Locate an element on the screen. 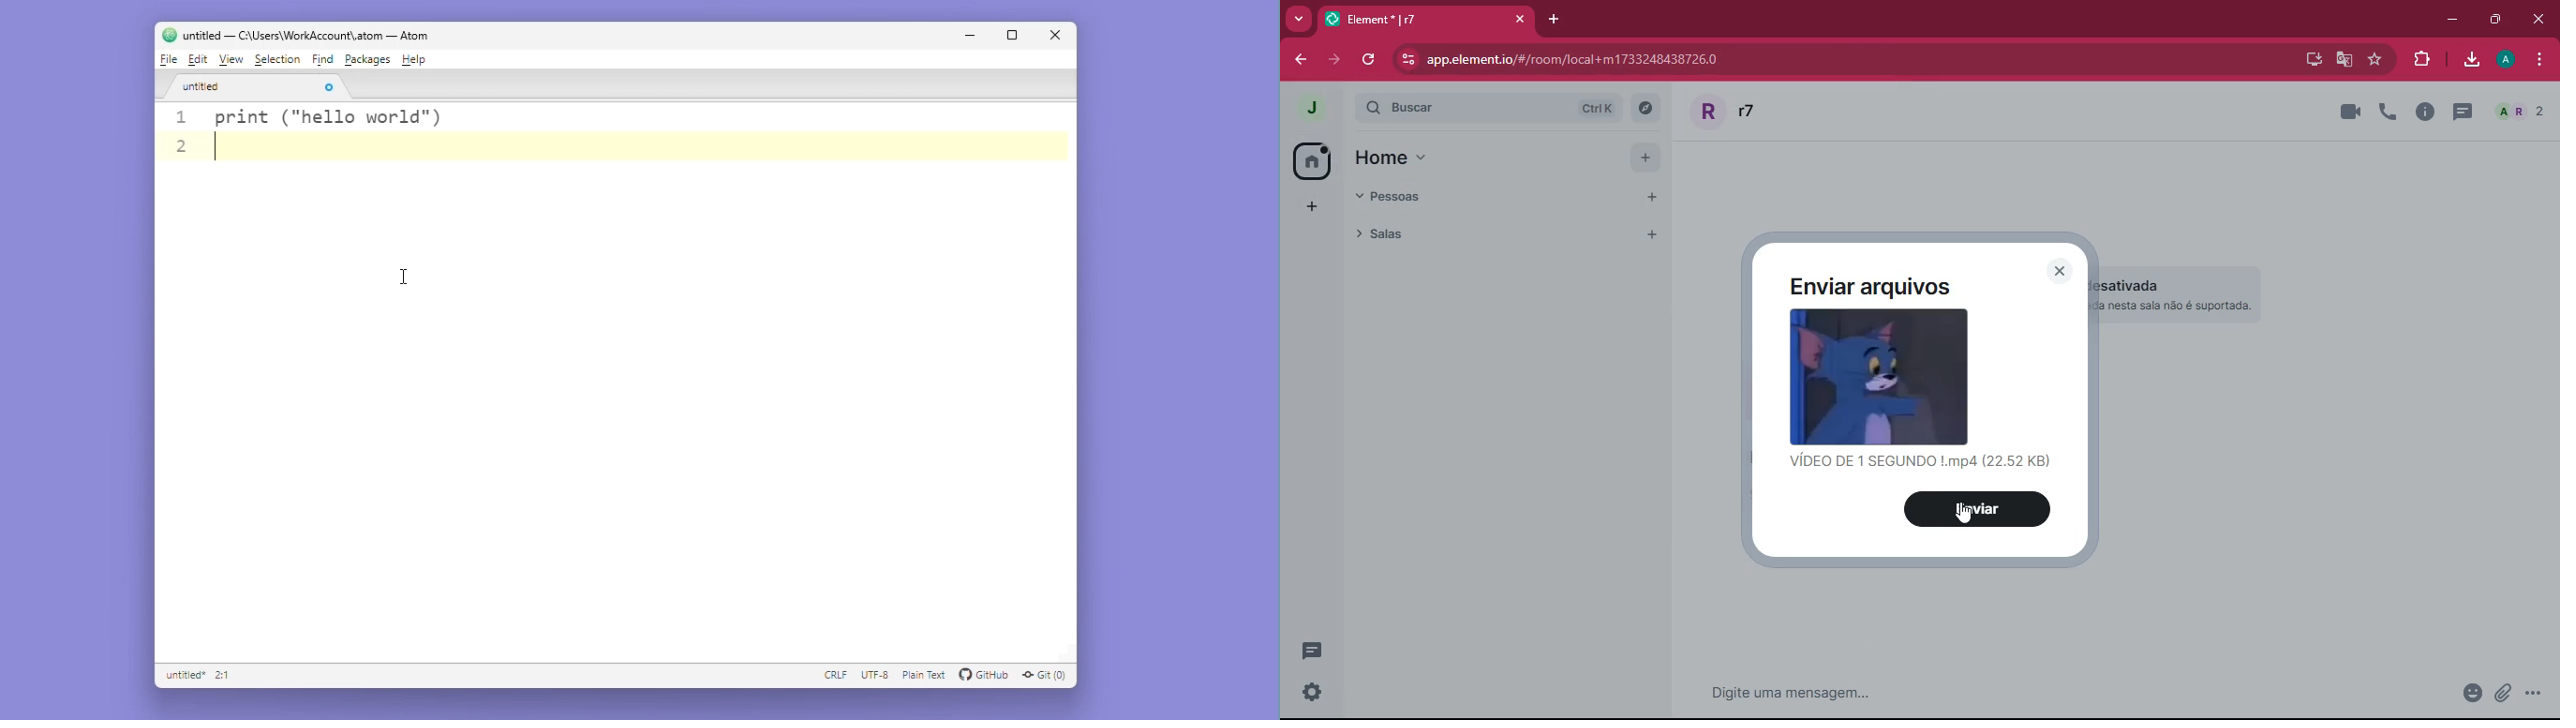 This screenshot has width=2576, height=728. pessoas is located at coordinates (1399, 197).